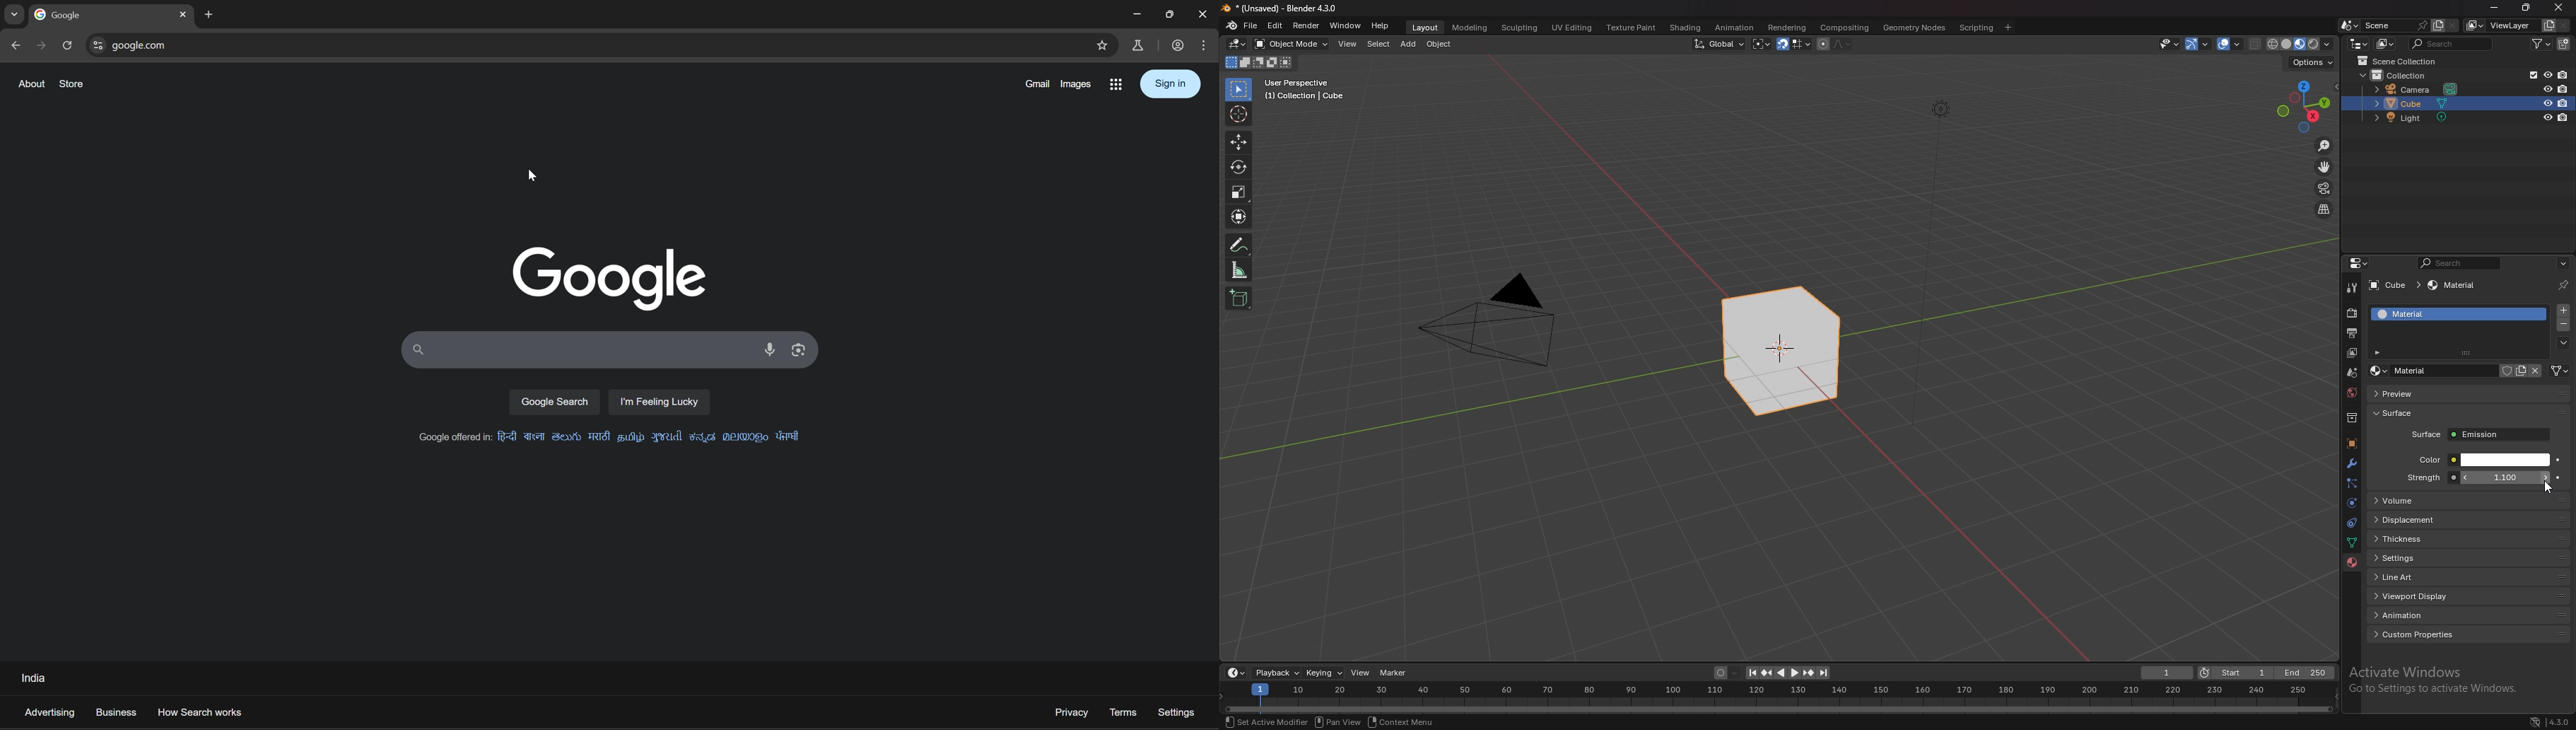 The width and height of the screenshot is (2576, 756). I want to click on displacement, so click(2469, 519).